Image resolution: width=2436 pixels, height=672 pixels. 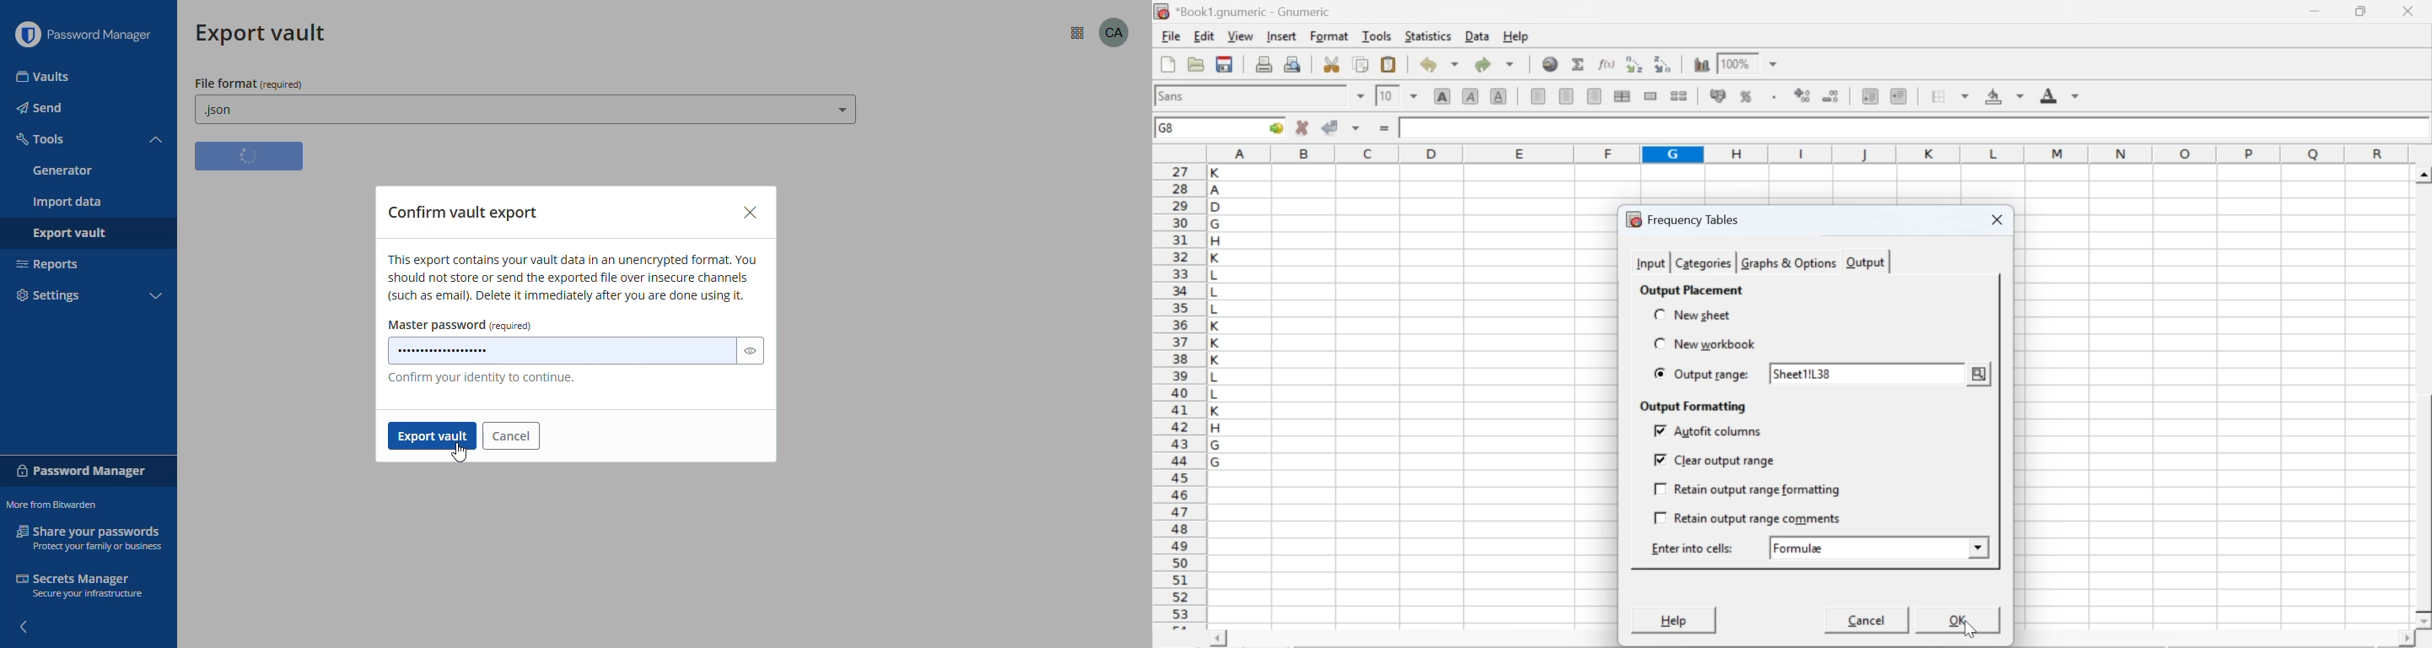 What do you see at coordinates (482, 378) in the screenshot?
I see `confirm your identity to continue` at bounding box center [482, 378].